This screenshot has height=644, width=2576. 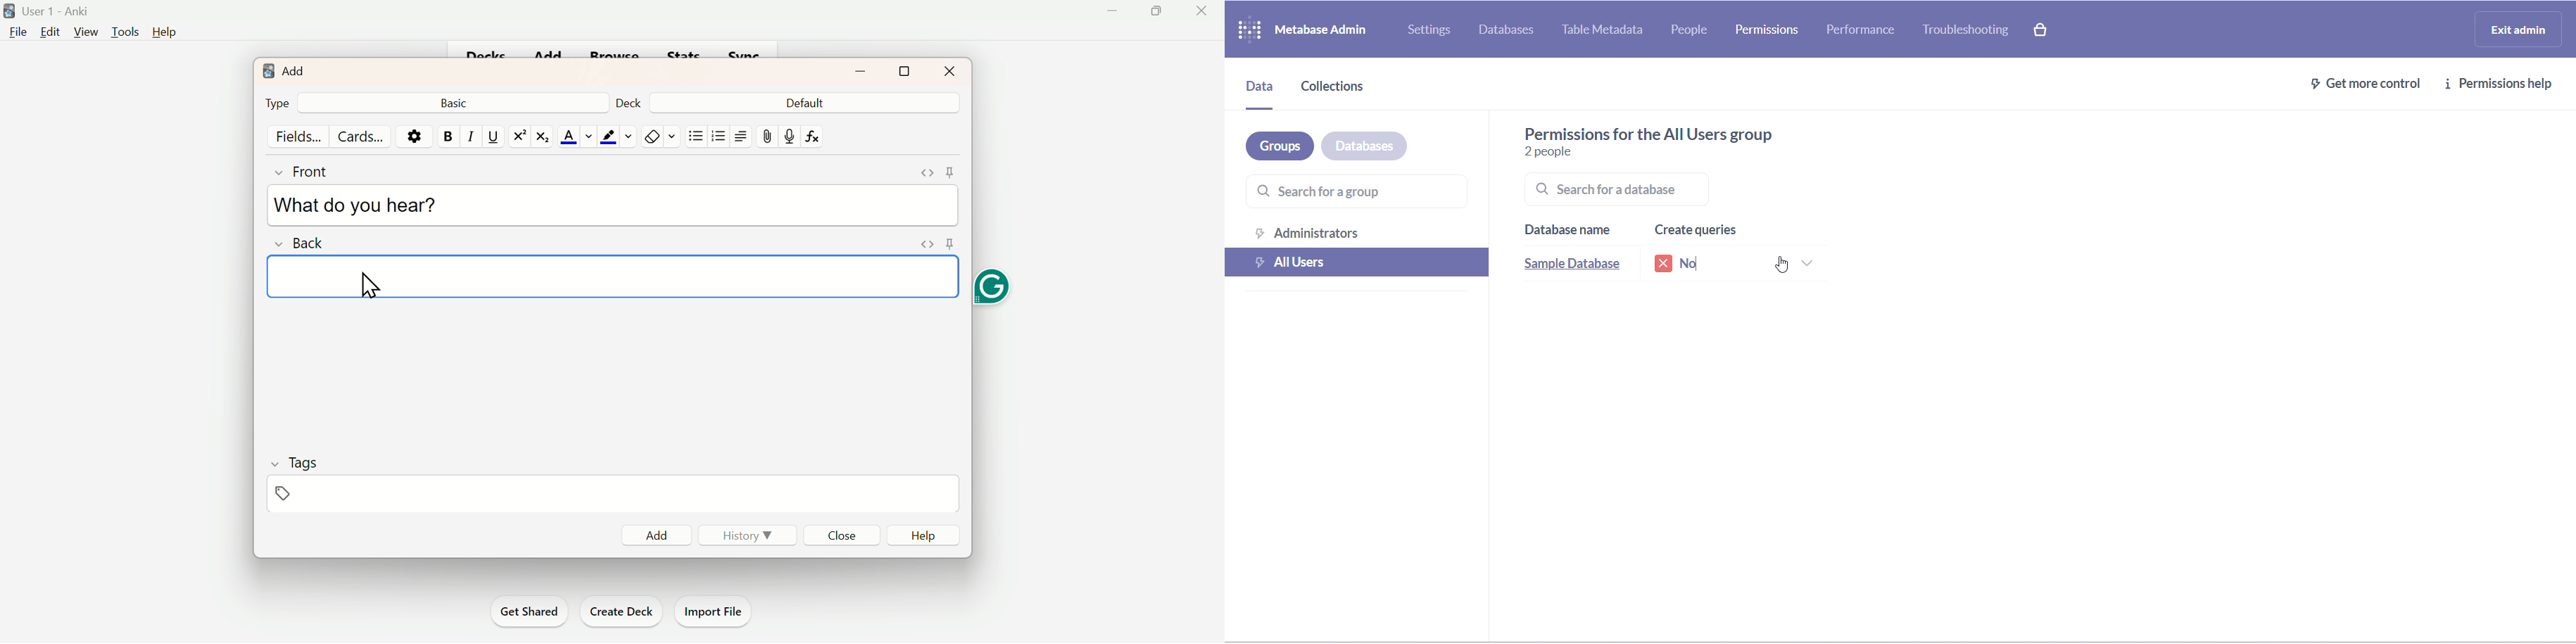 I want to click on Deck, so click(x=627, y=104).